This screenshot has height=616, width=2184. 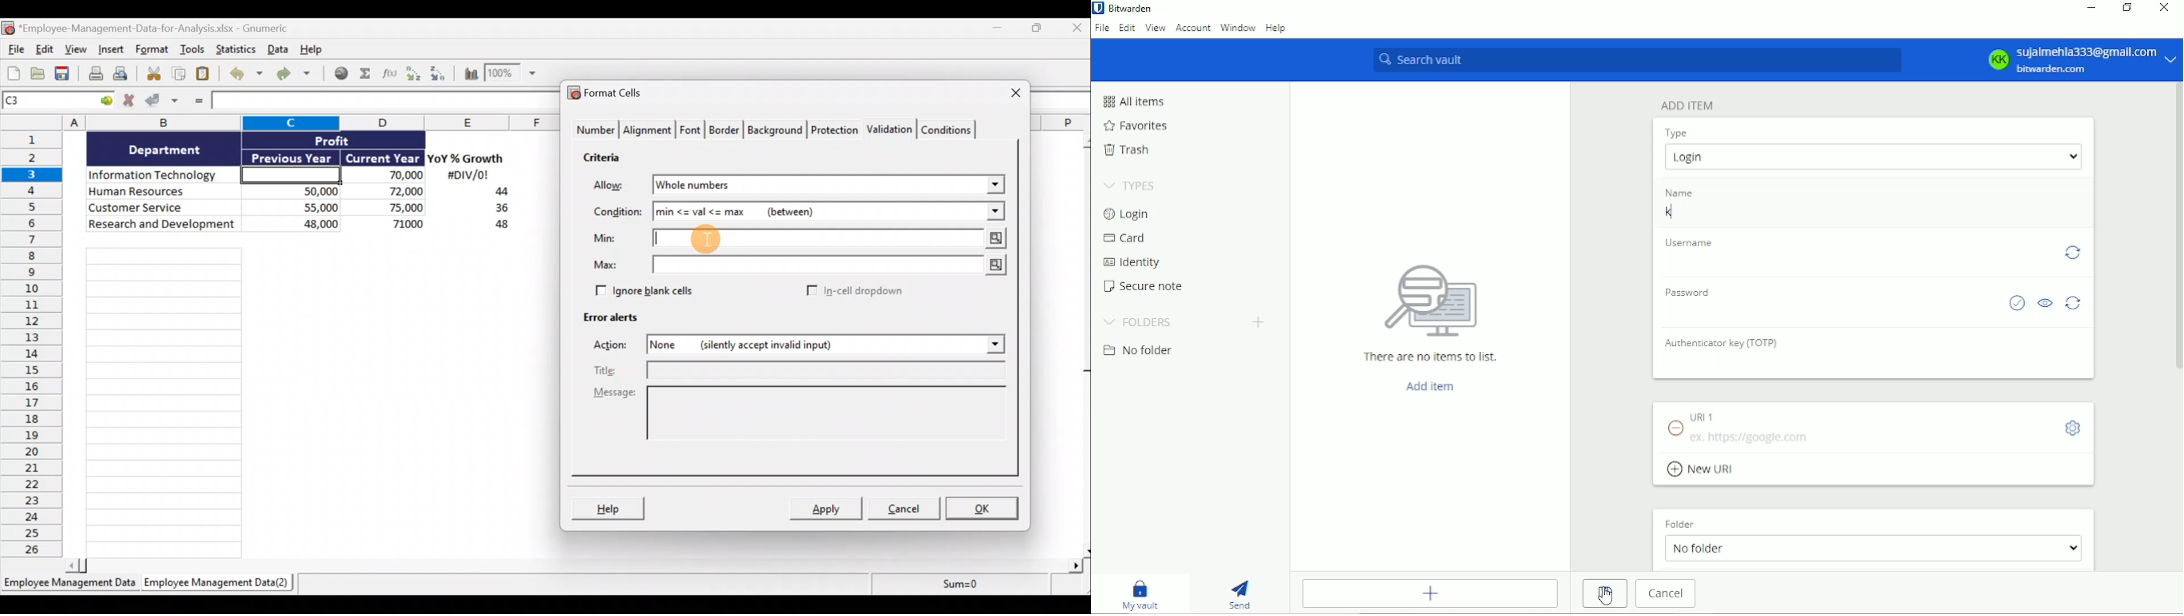 I want to click on Format cells, so click(x=608, y=94).